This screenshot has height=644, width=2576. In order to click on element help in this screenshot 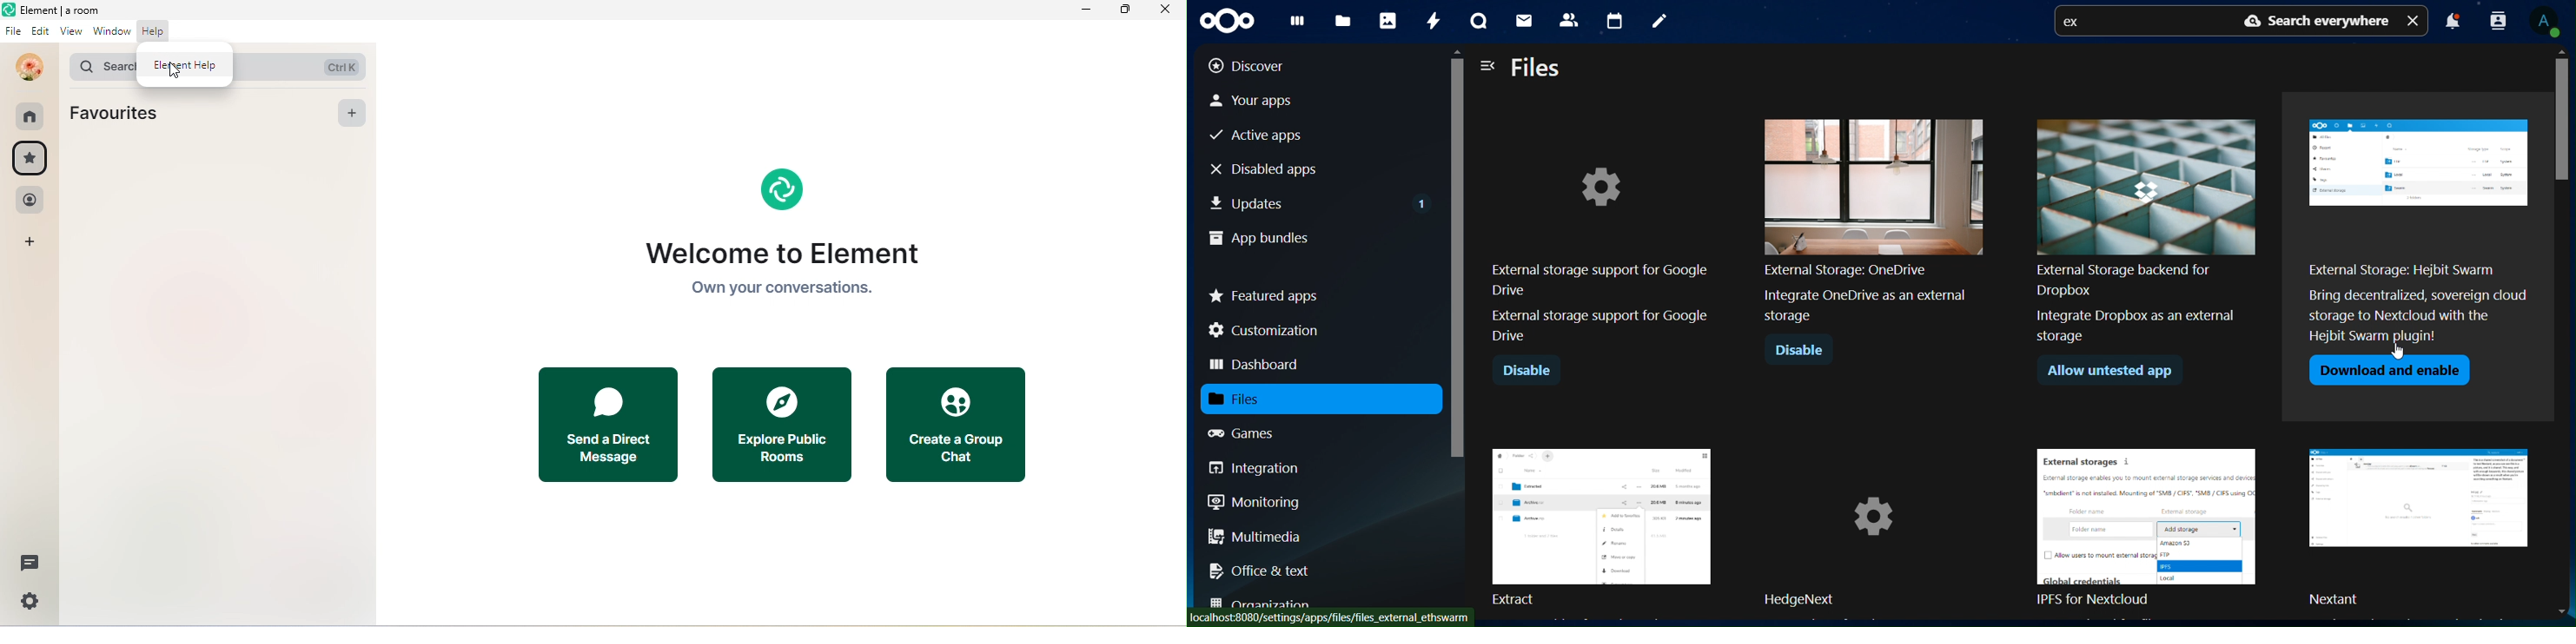, I will do `click(184, 63)`.